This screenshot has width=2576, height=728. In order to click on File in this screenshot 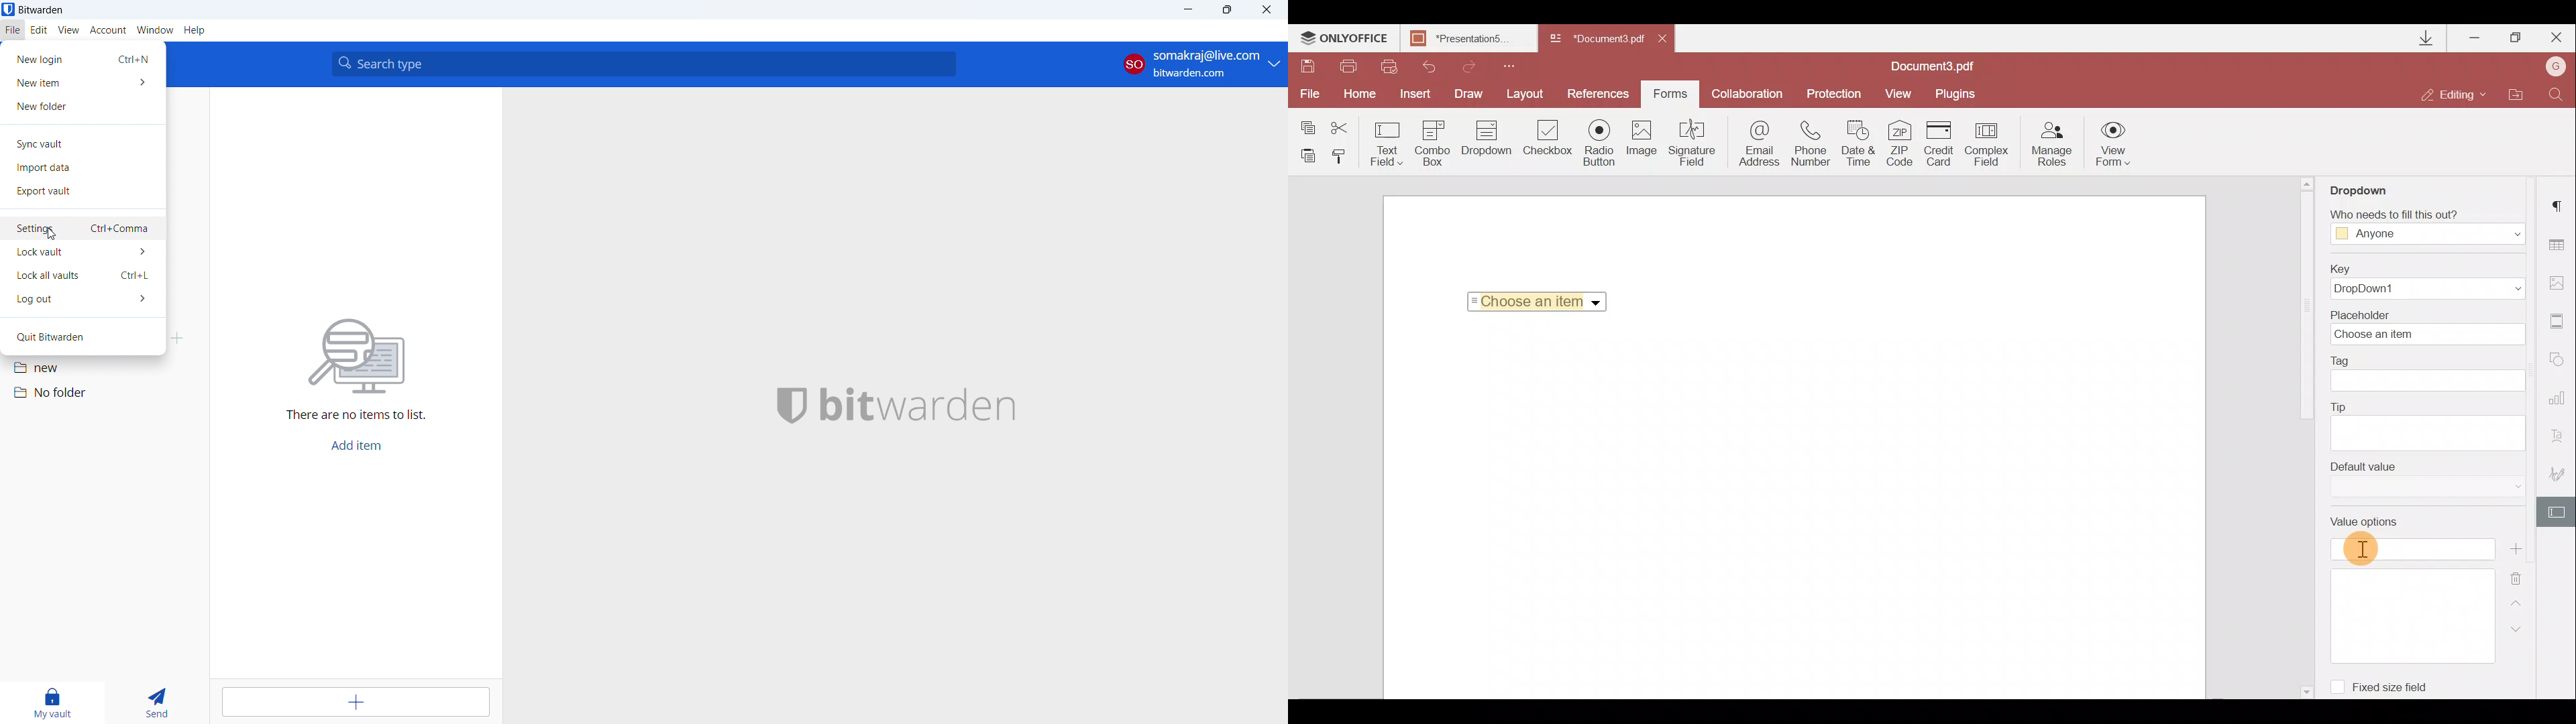, I will do `click(1308, 94)`.